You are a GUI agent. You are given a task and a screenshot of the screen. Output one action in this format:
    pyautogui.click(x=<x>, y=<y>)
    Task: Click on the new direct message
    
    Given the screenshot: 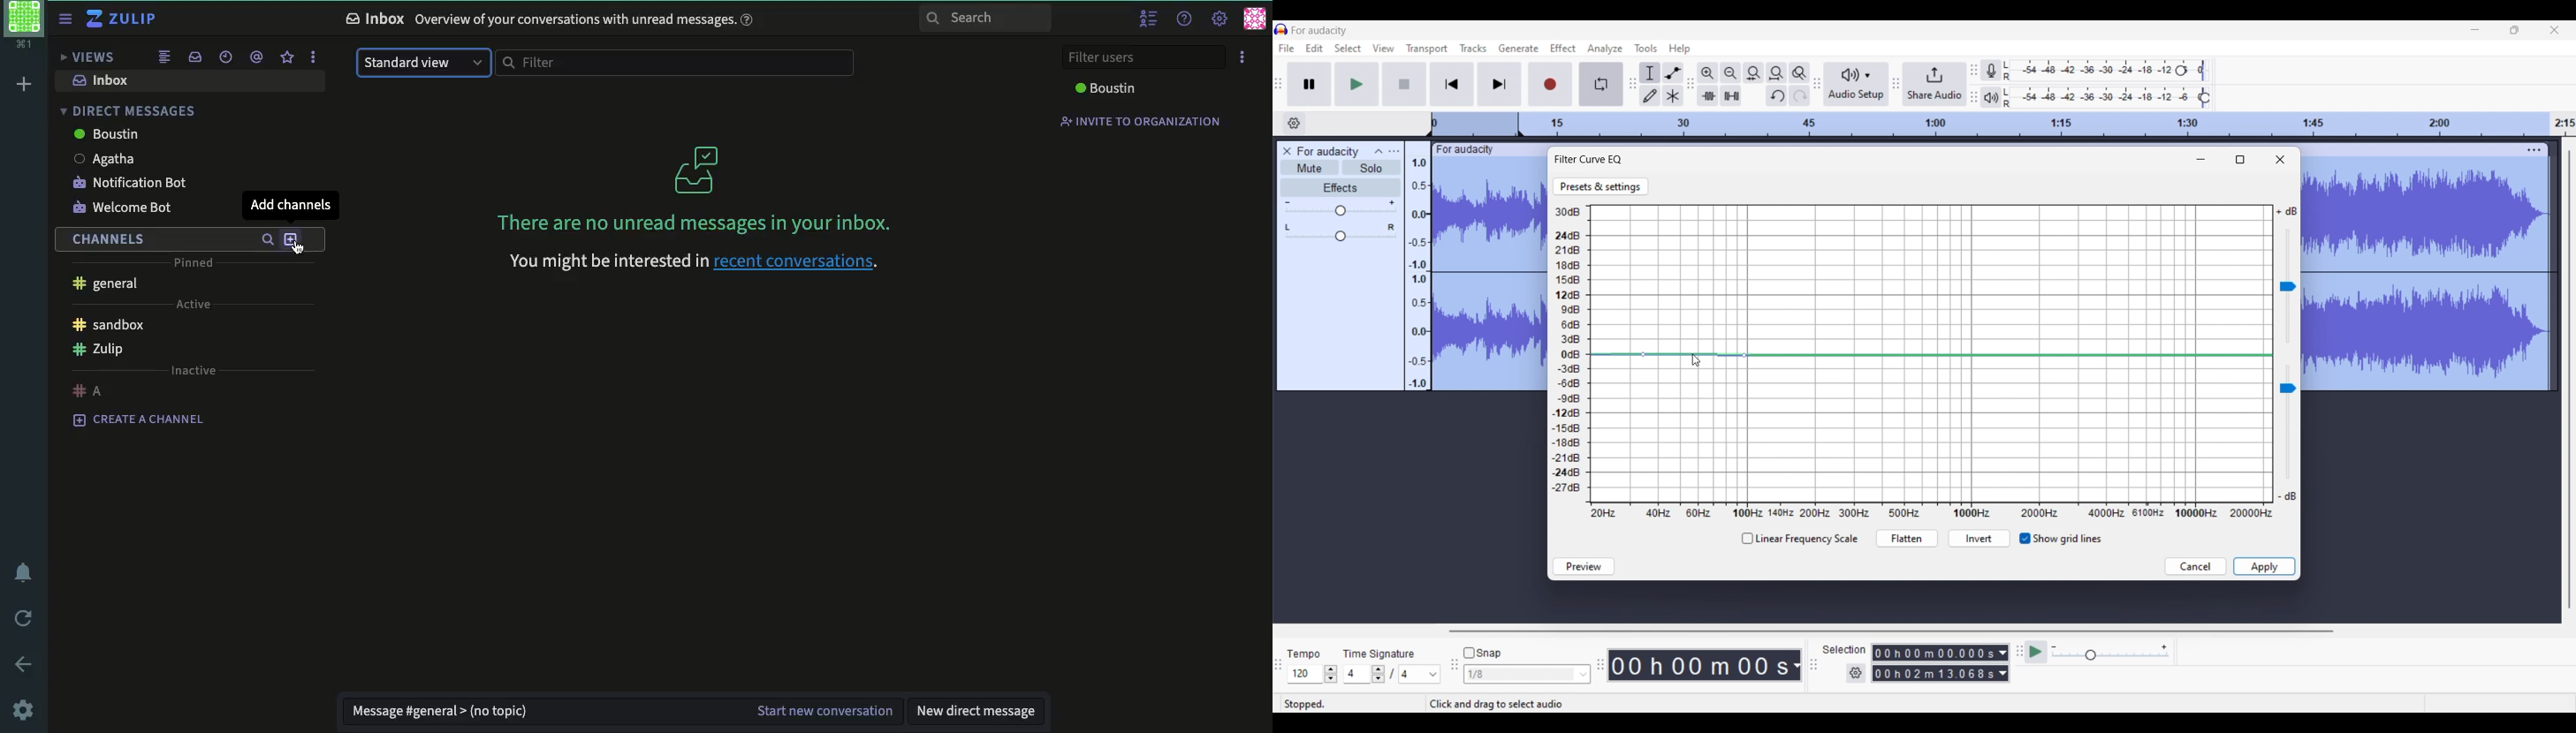 What is the action you would take?
    pyautogui.click(x=977, y=710)
    